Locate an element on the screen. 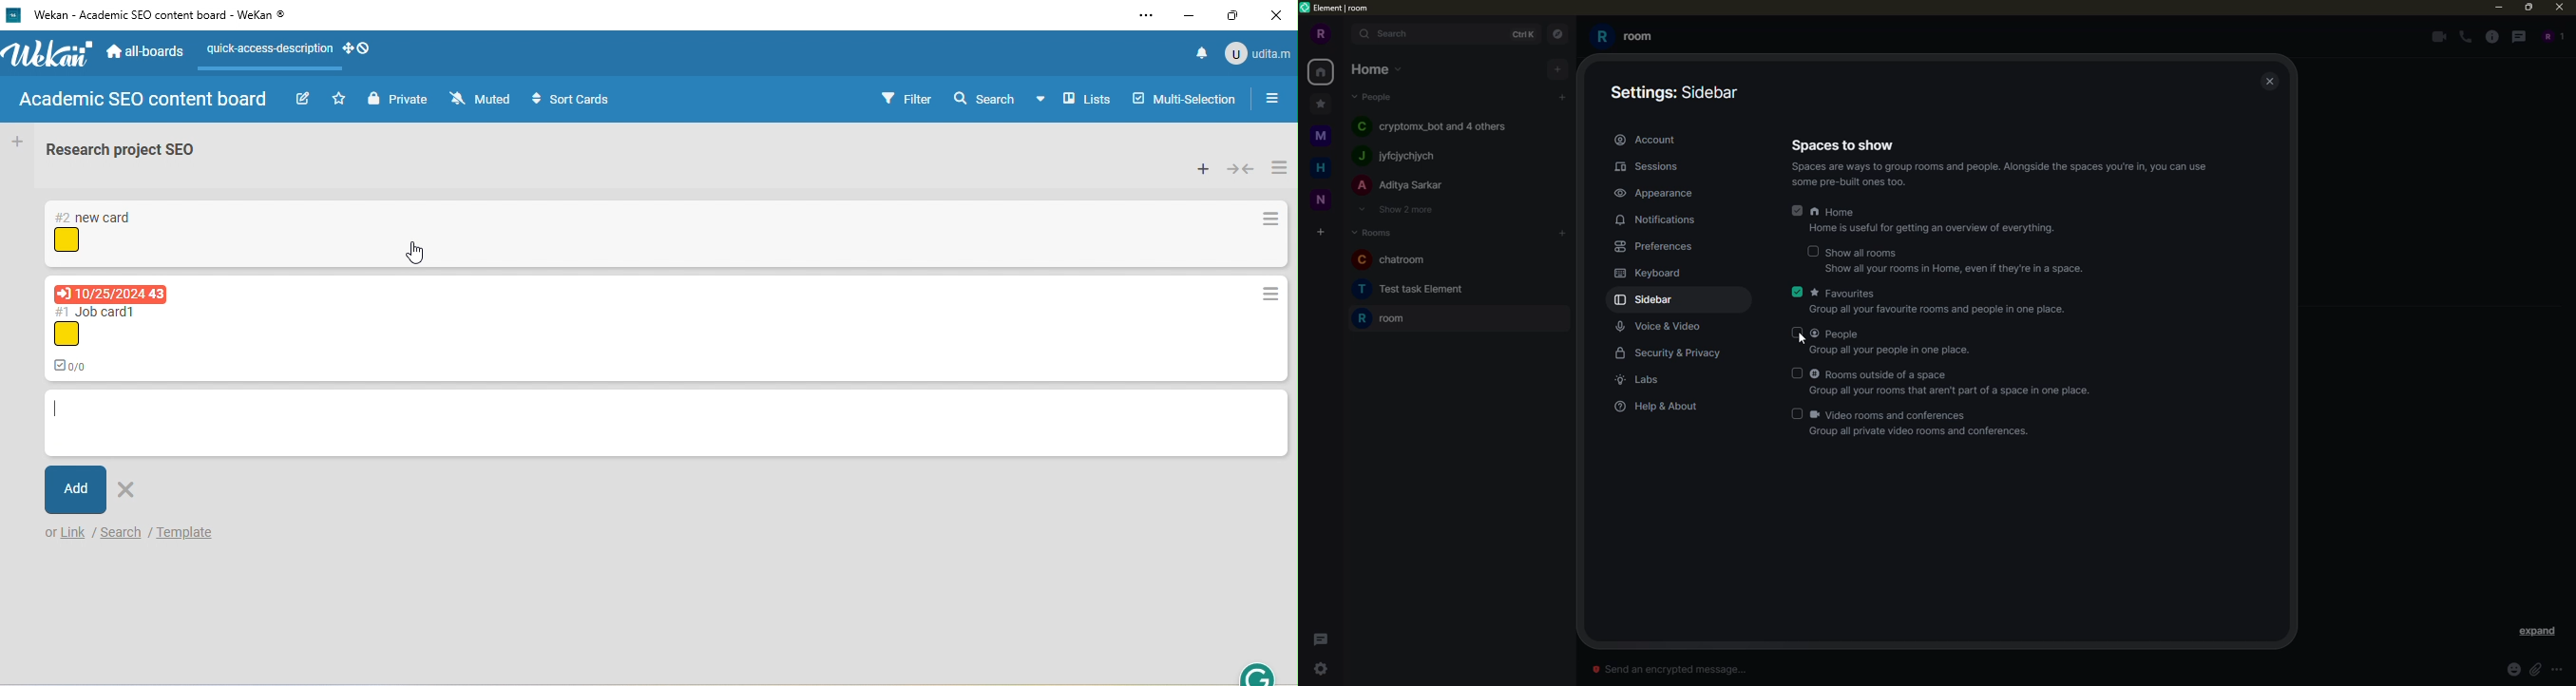  search is located at coordinates (120, 533).